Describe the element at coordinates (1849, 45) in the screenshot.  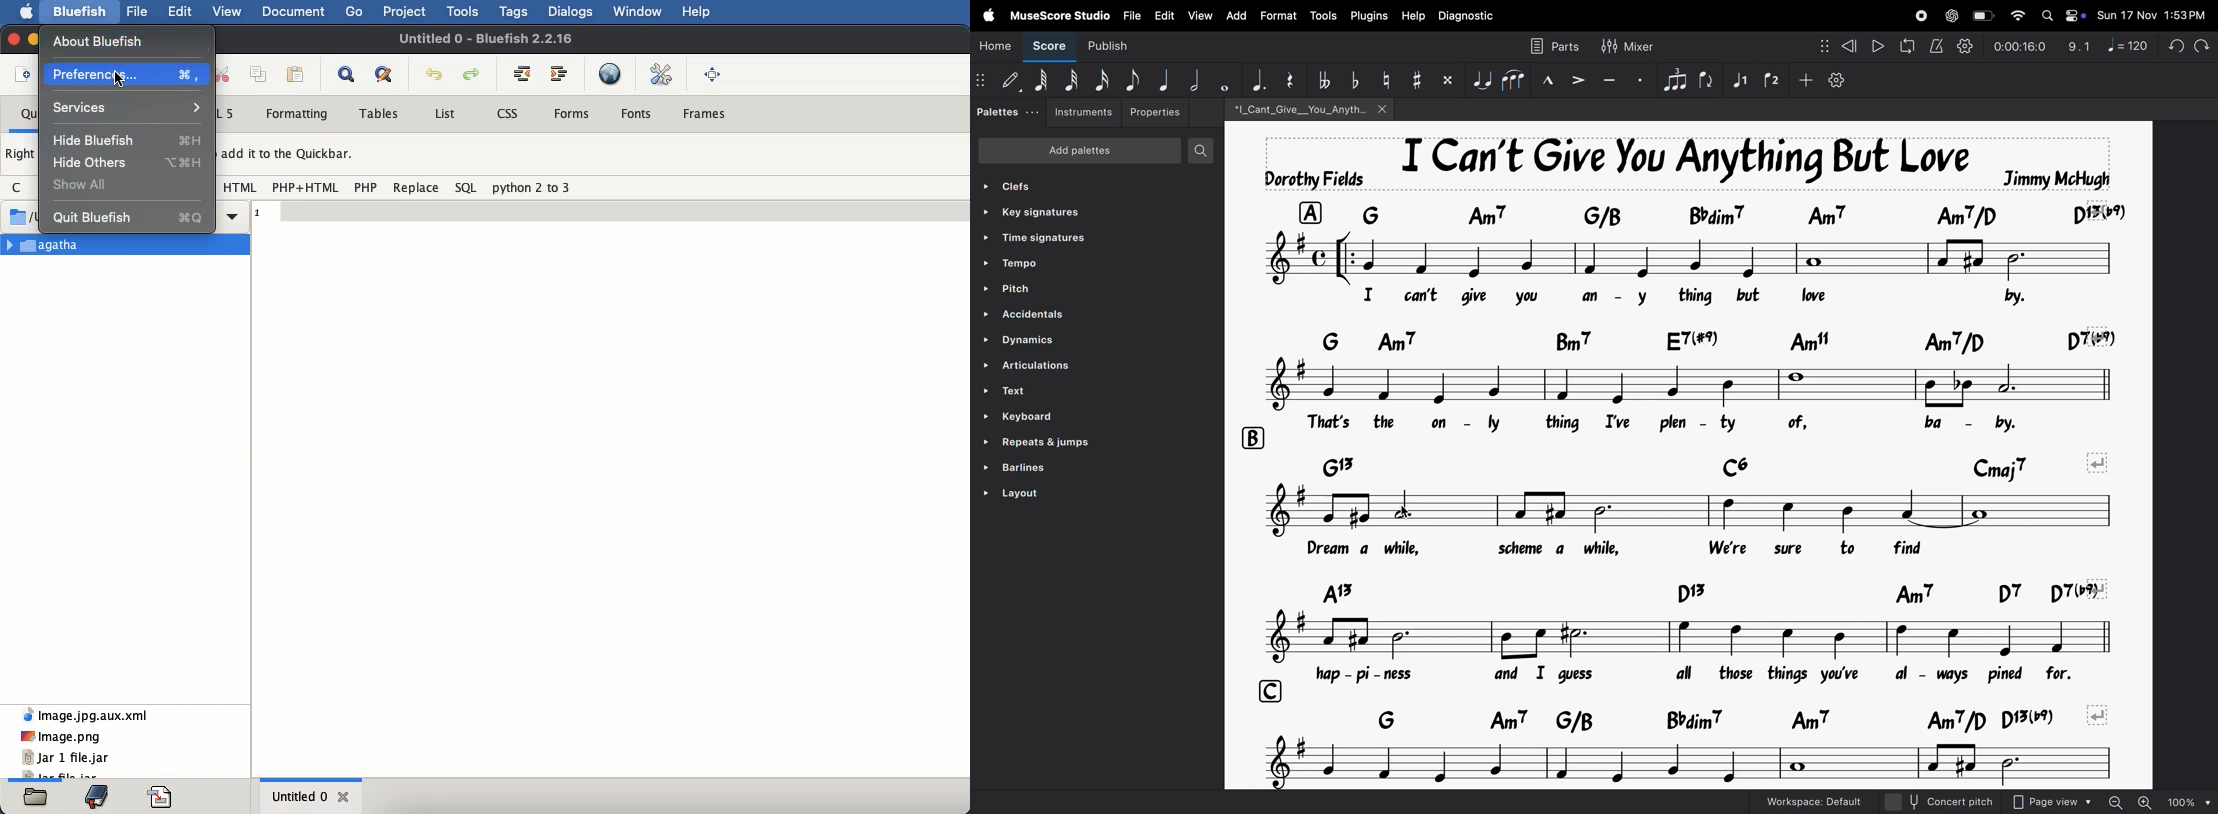
I see `rewind` at that location.